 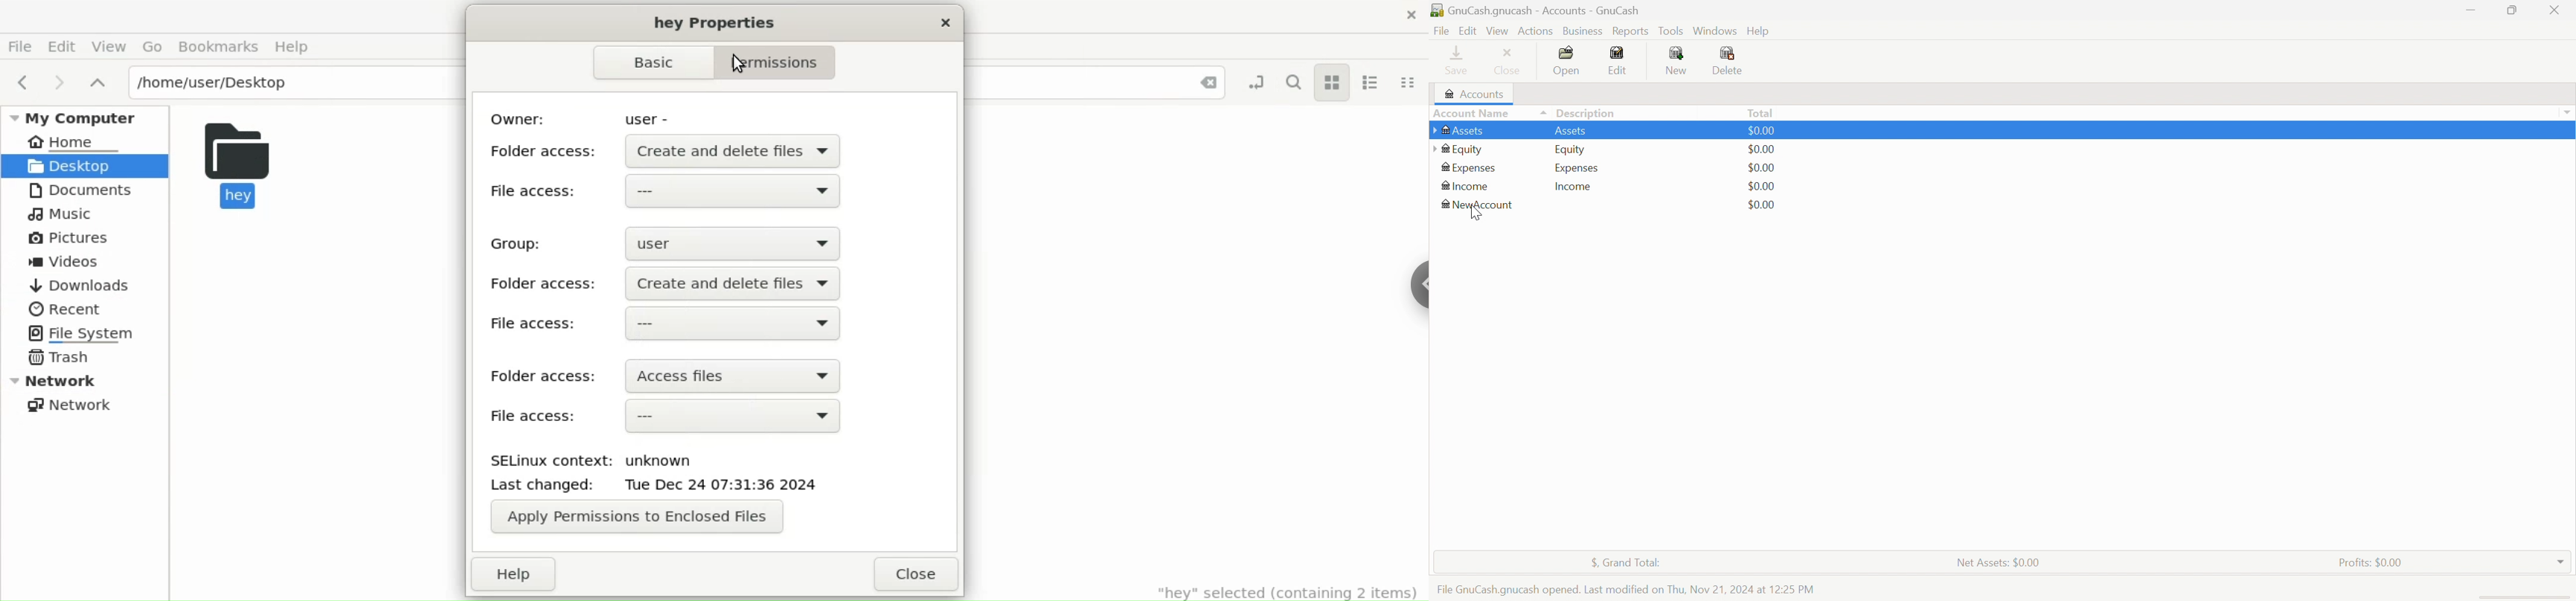 I want to click on Desktop, so click(x=88, y=164).